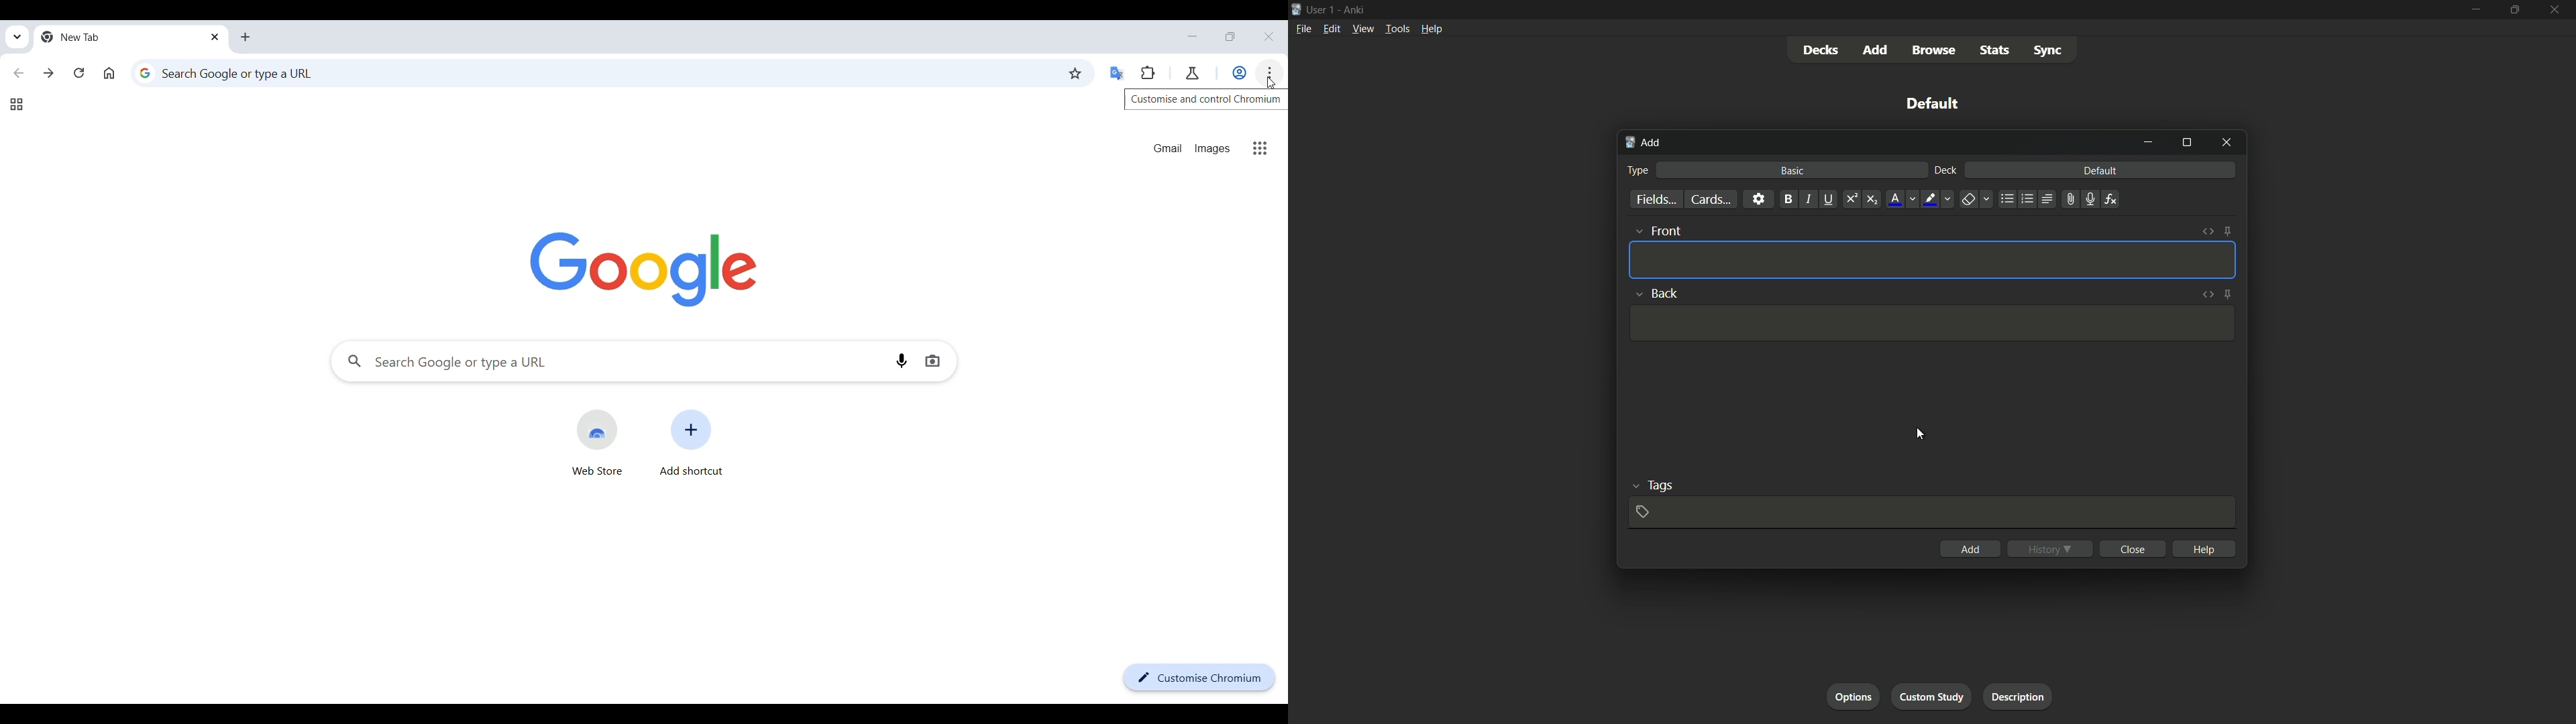 This screenshot has height=728, width=2576. What do you see at coordinates (902, 360) in the screenshot?
I see `Search by voice` at bounding box center [902, 360].